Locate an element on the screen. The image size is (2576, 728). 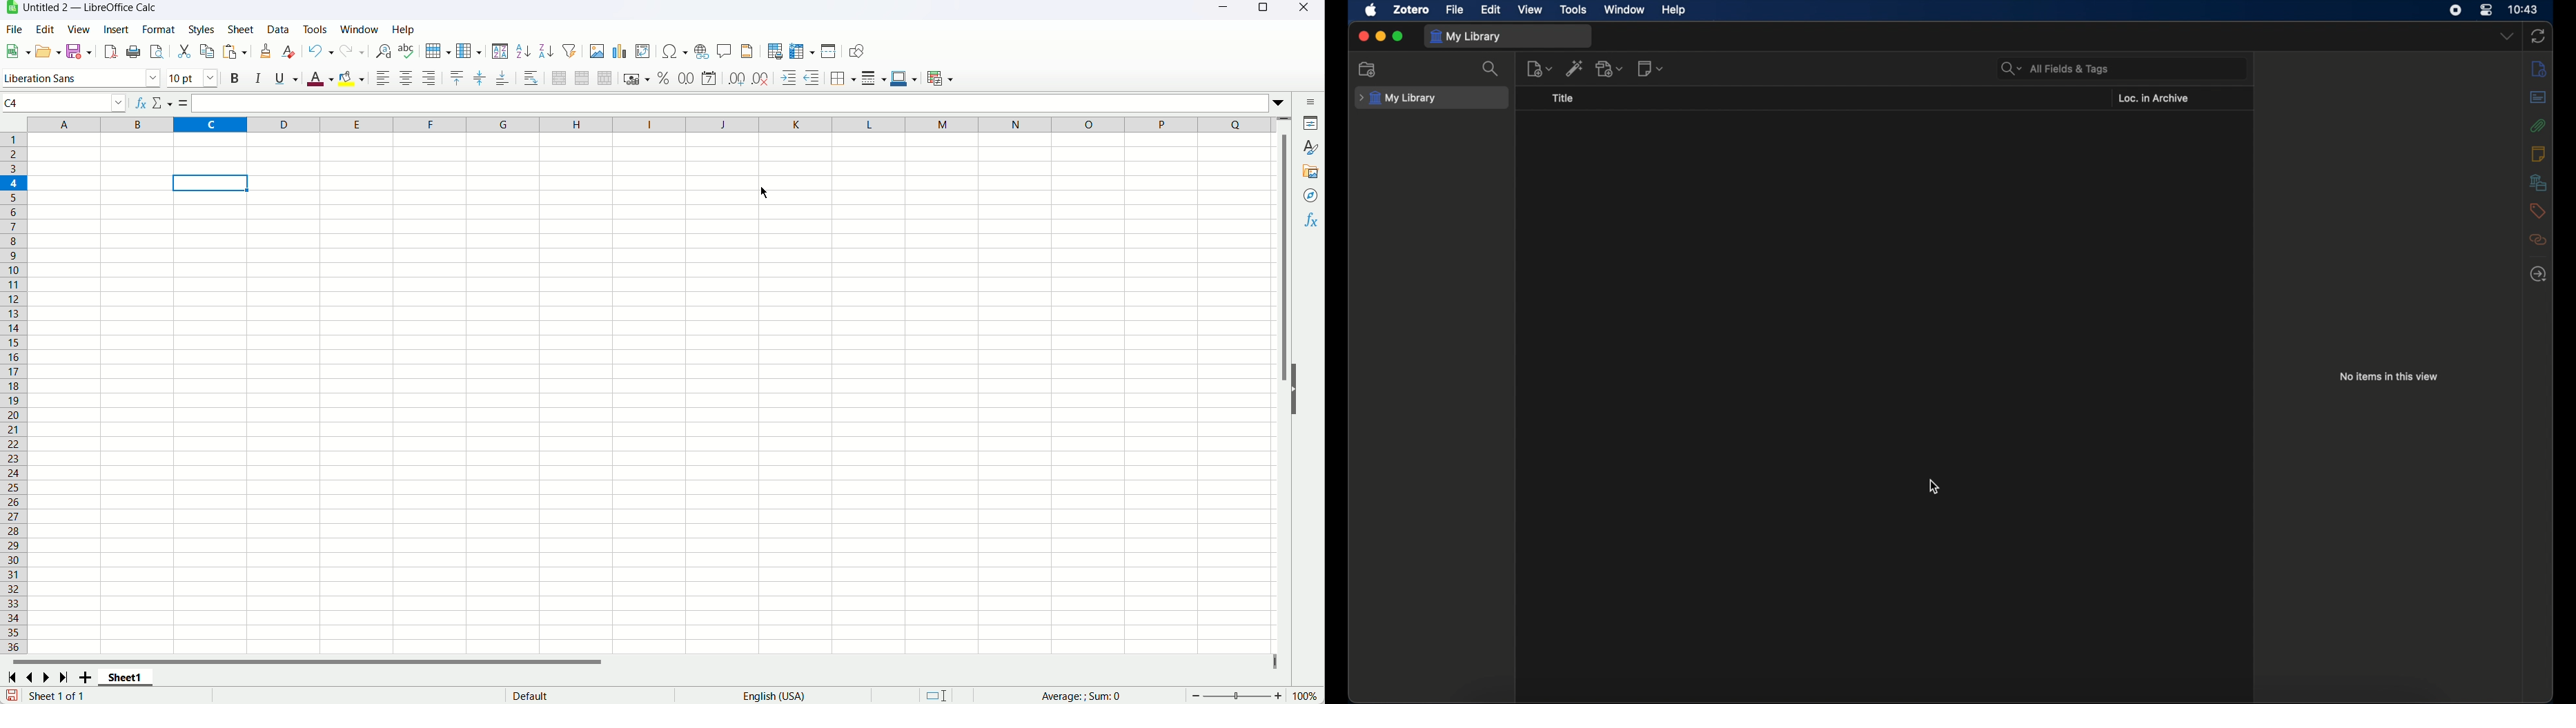
active cell is located at coordinates (210, 184).